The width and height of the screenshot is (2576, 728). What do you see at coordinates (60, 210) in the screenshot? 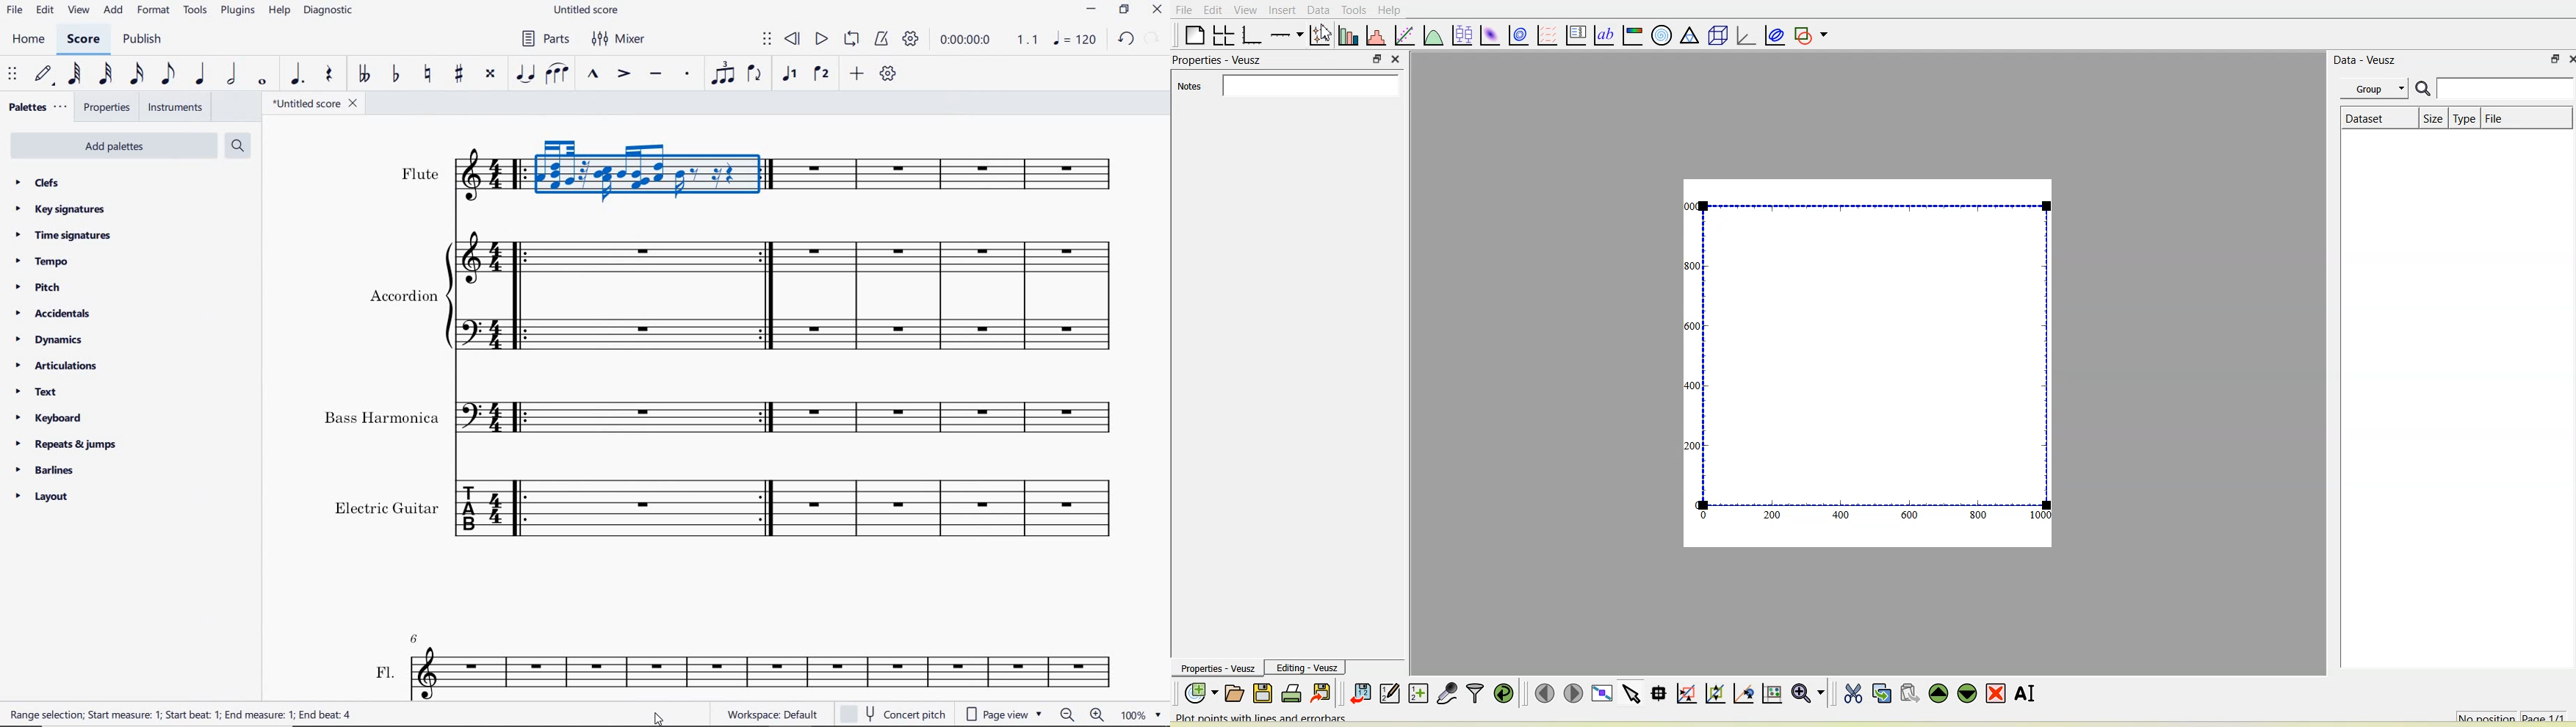
I see `key signatures` at bounding box center [60, 210].